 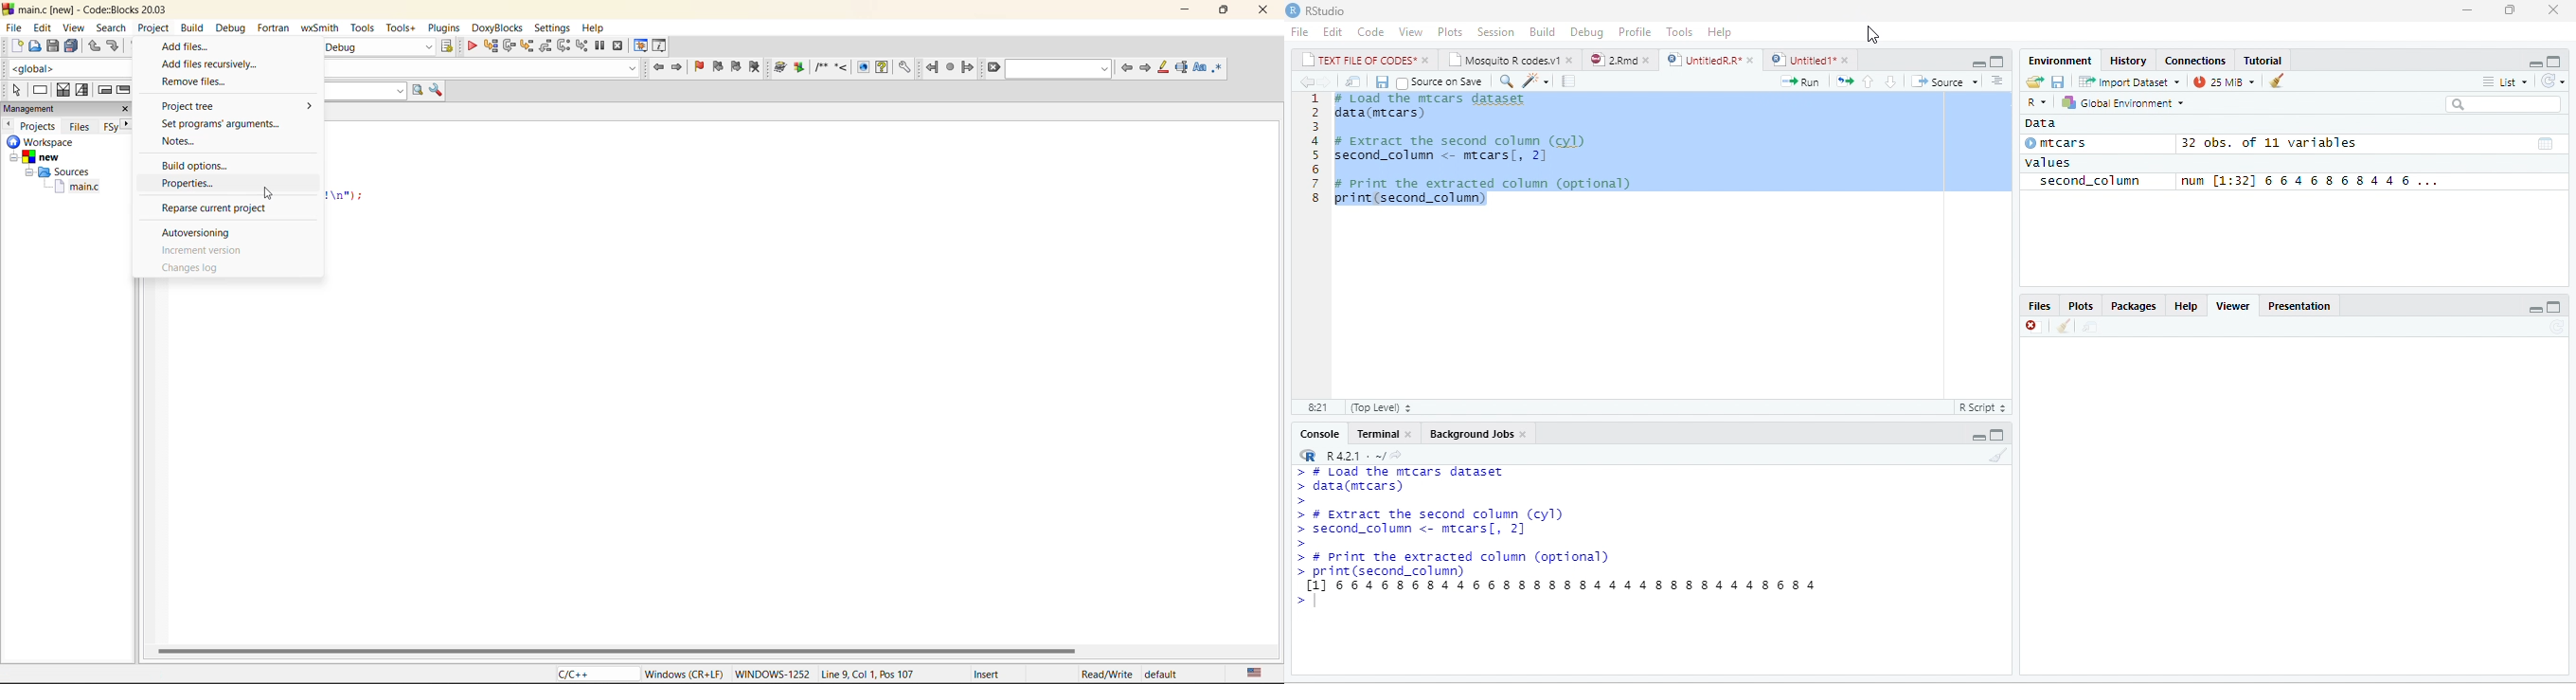 I want to click on Run doxywizard, so click(x=780, y=68).